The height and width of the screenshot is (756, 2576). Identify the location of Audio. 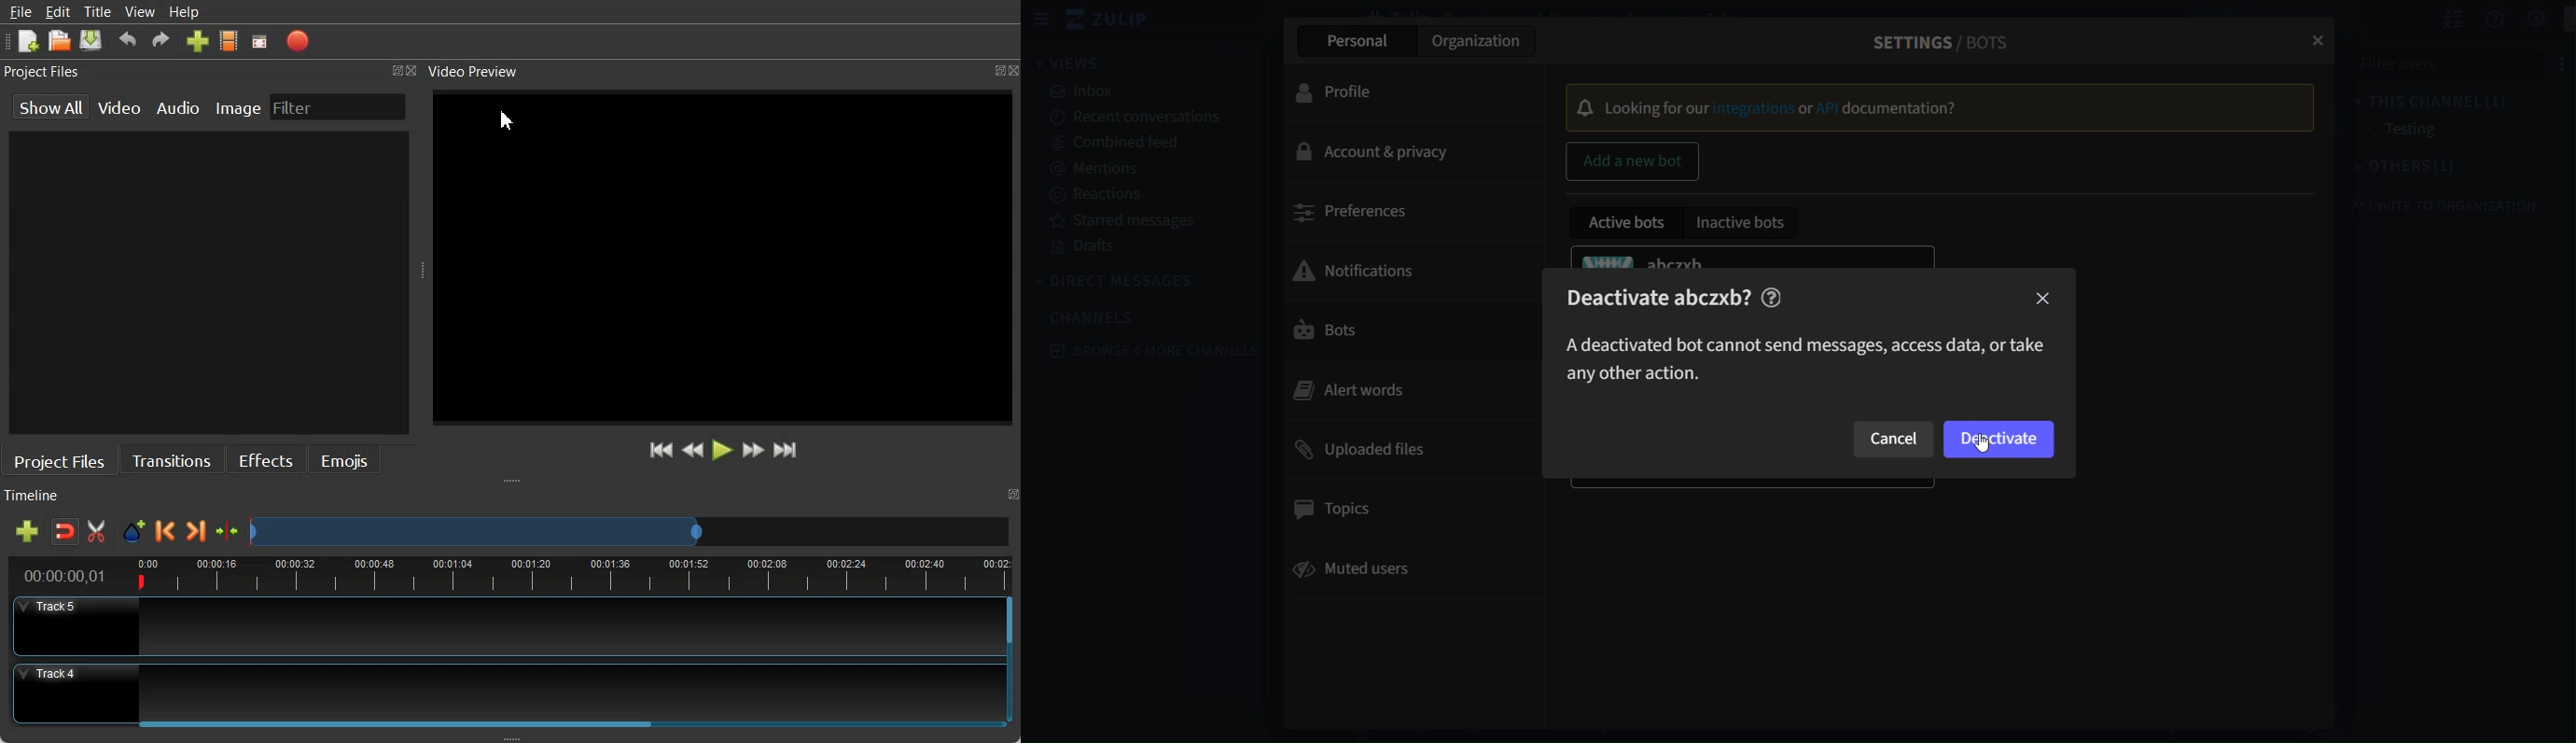
(177, 107).